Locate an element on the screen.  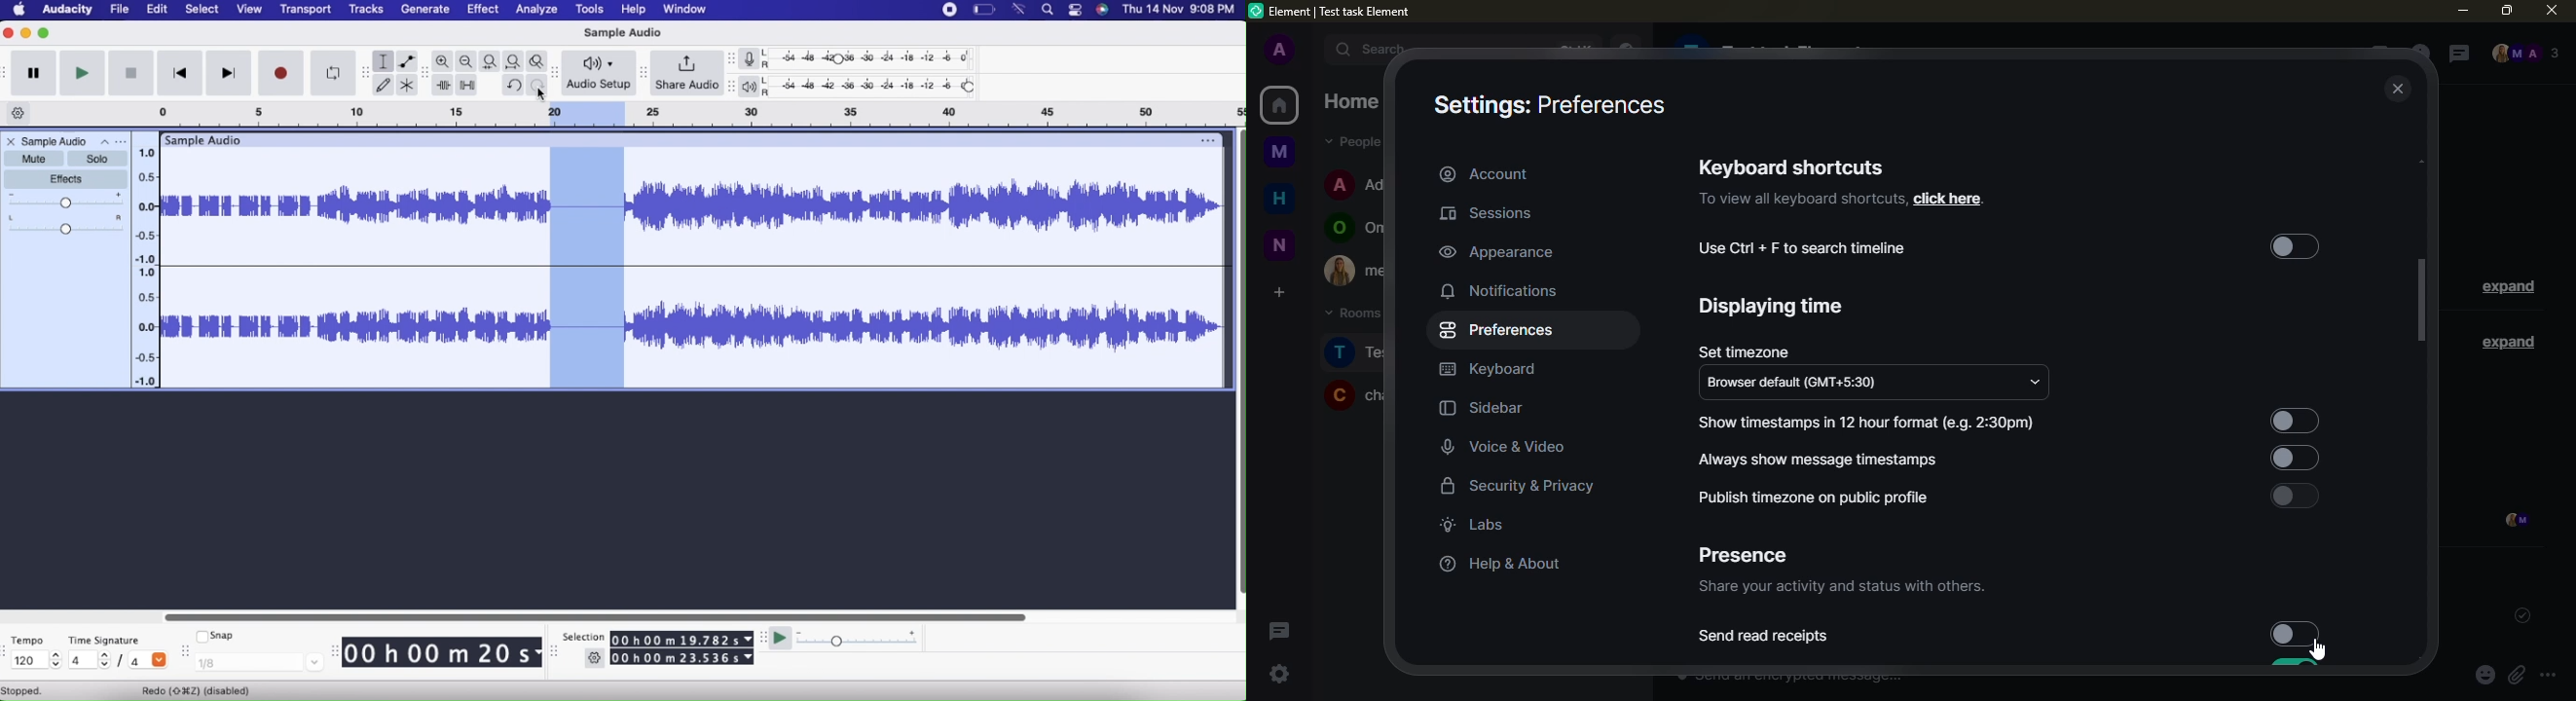
send read receipts is located at coordinates (1765, 637).